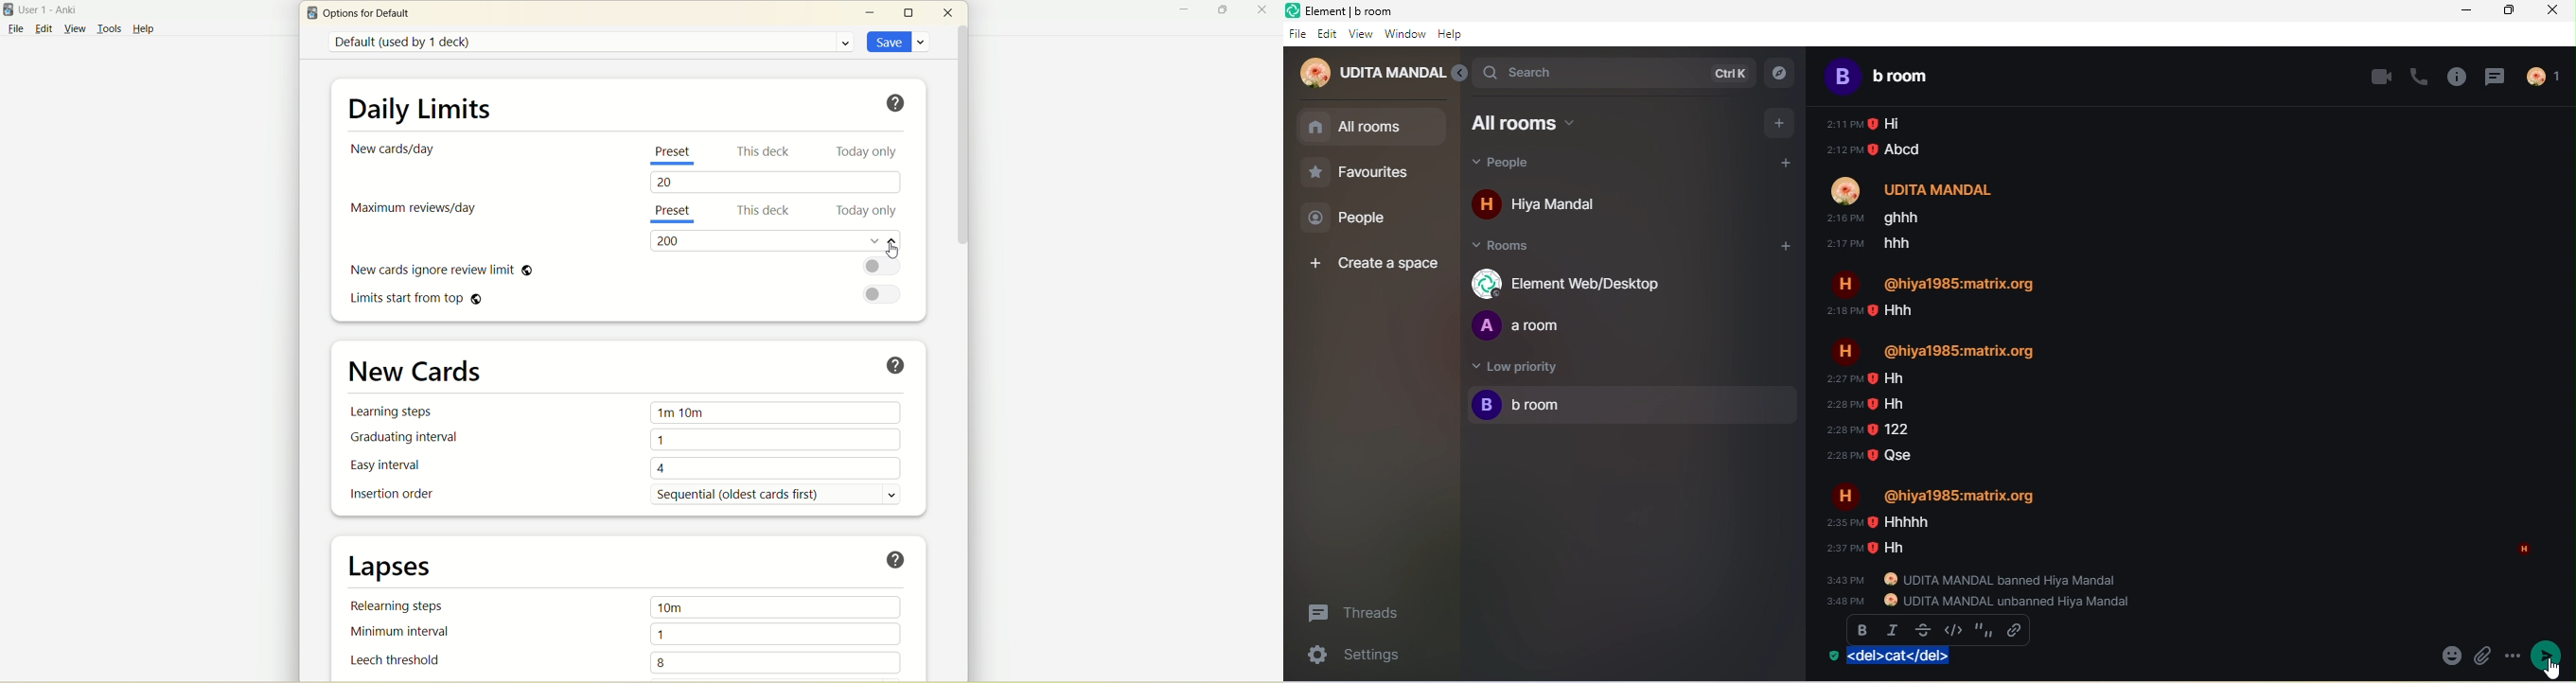  I want to click on graduating interval, so click(406, 437).